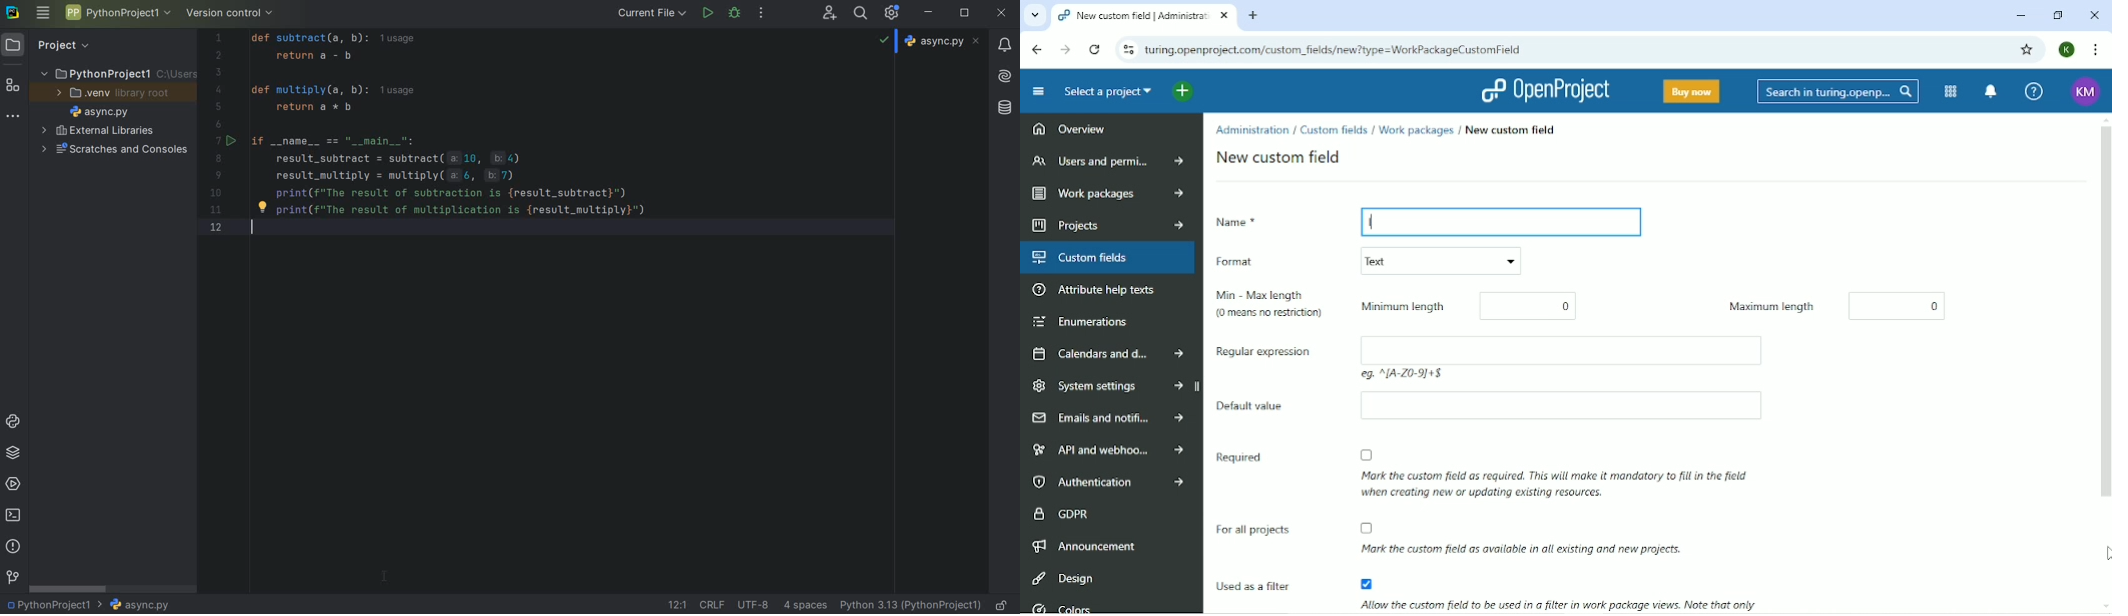 The width and height of the screenshot is (2128, 616). What do you see at coordinates (2021, 16) in the screenshot?
I see `Minimize` at bounding box center [2021, 16].